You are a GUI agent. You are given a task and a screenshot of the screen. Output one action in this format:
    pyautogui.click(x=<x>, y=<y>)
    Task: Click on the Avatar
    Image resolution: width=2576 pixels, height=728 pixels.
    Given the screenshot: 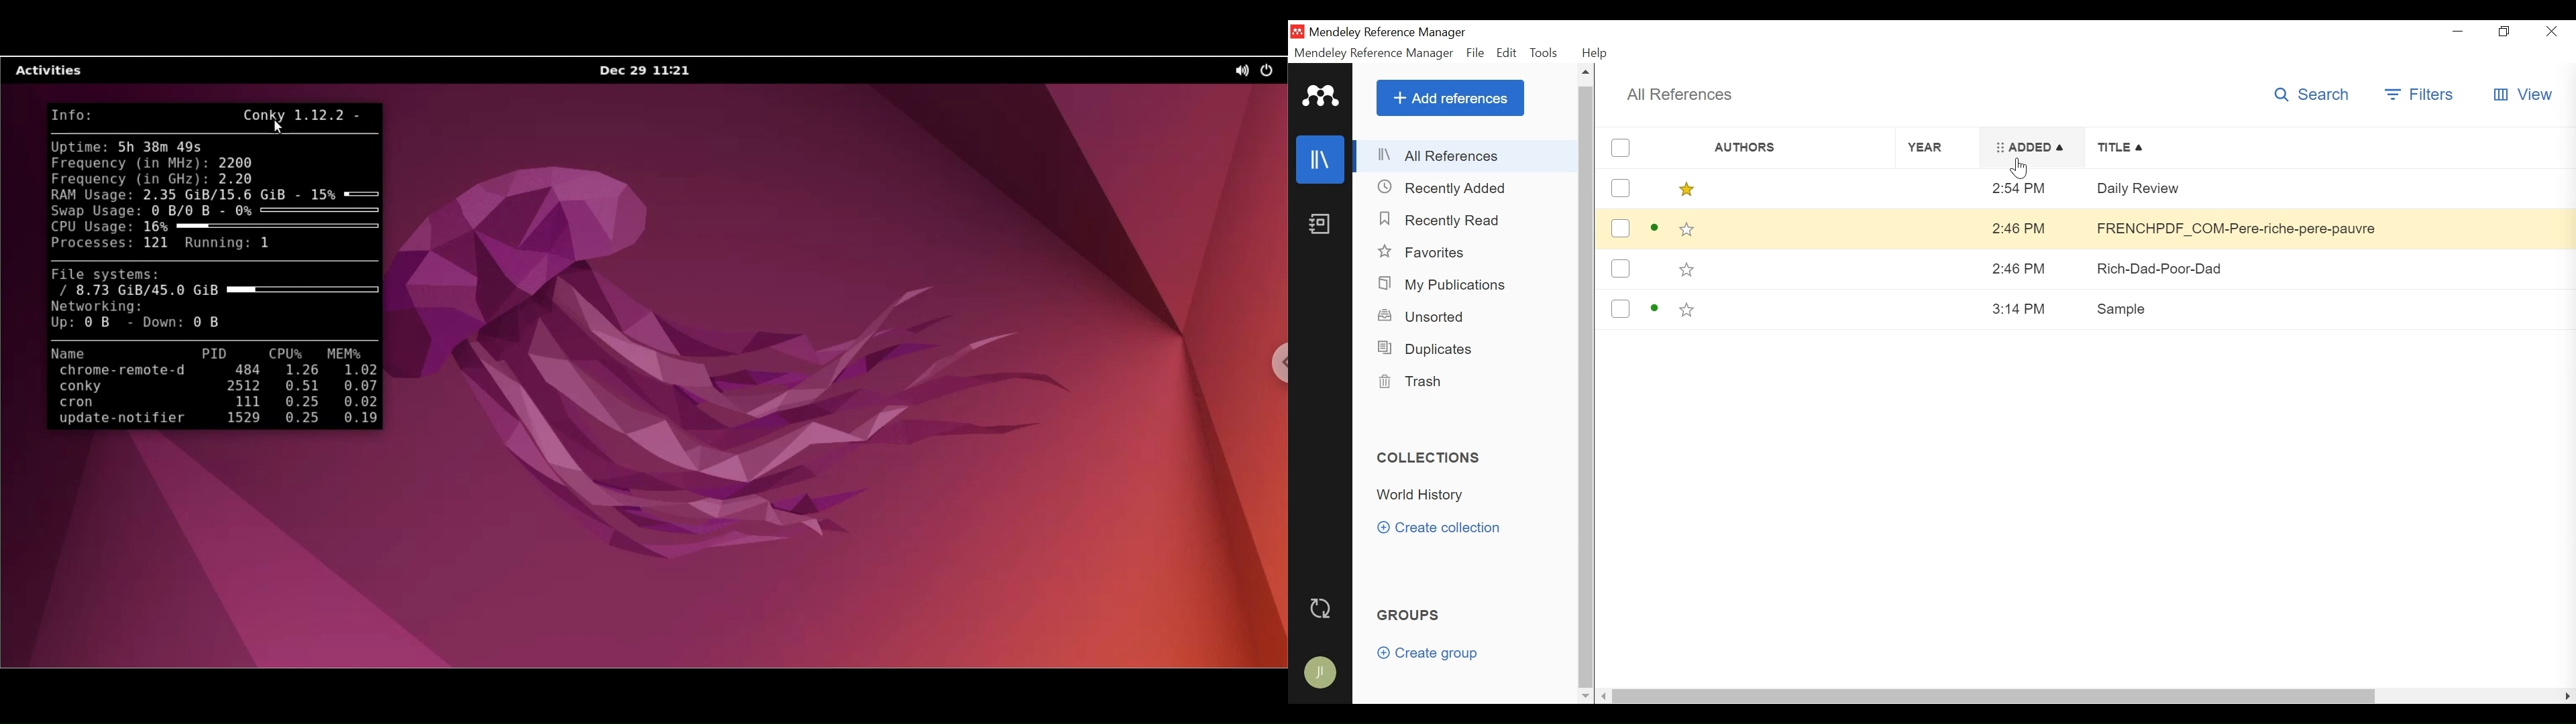 What is the action you would take?
    pyautogui.click(x=1322, y=674)
    